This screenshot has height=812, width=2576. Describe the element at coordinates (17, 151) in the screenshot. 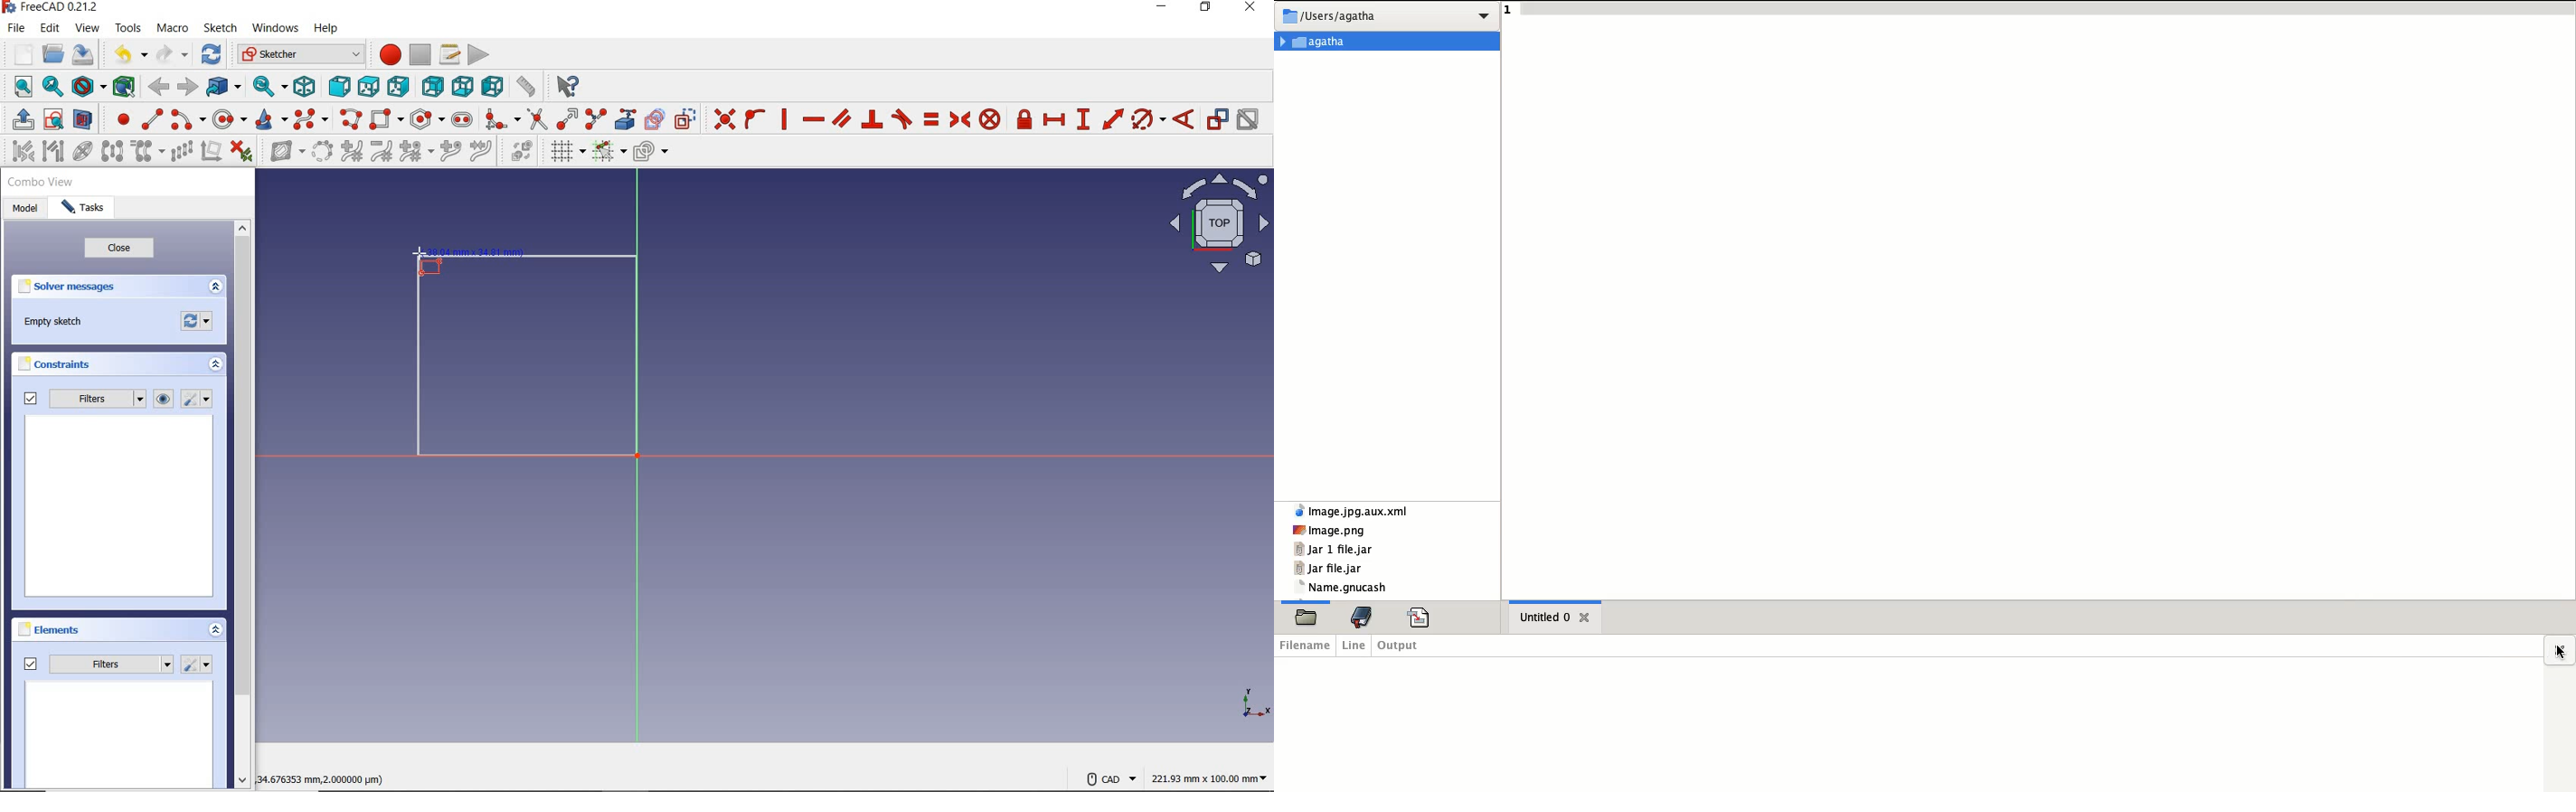

I see `select associated constraints` at that location.